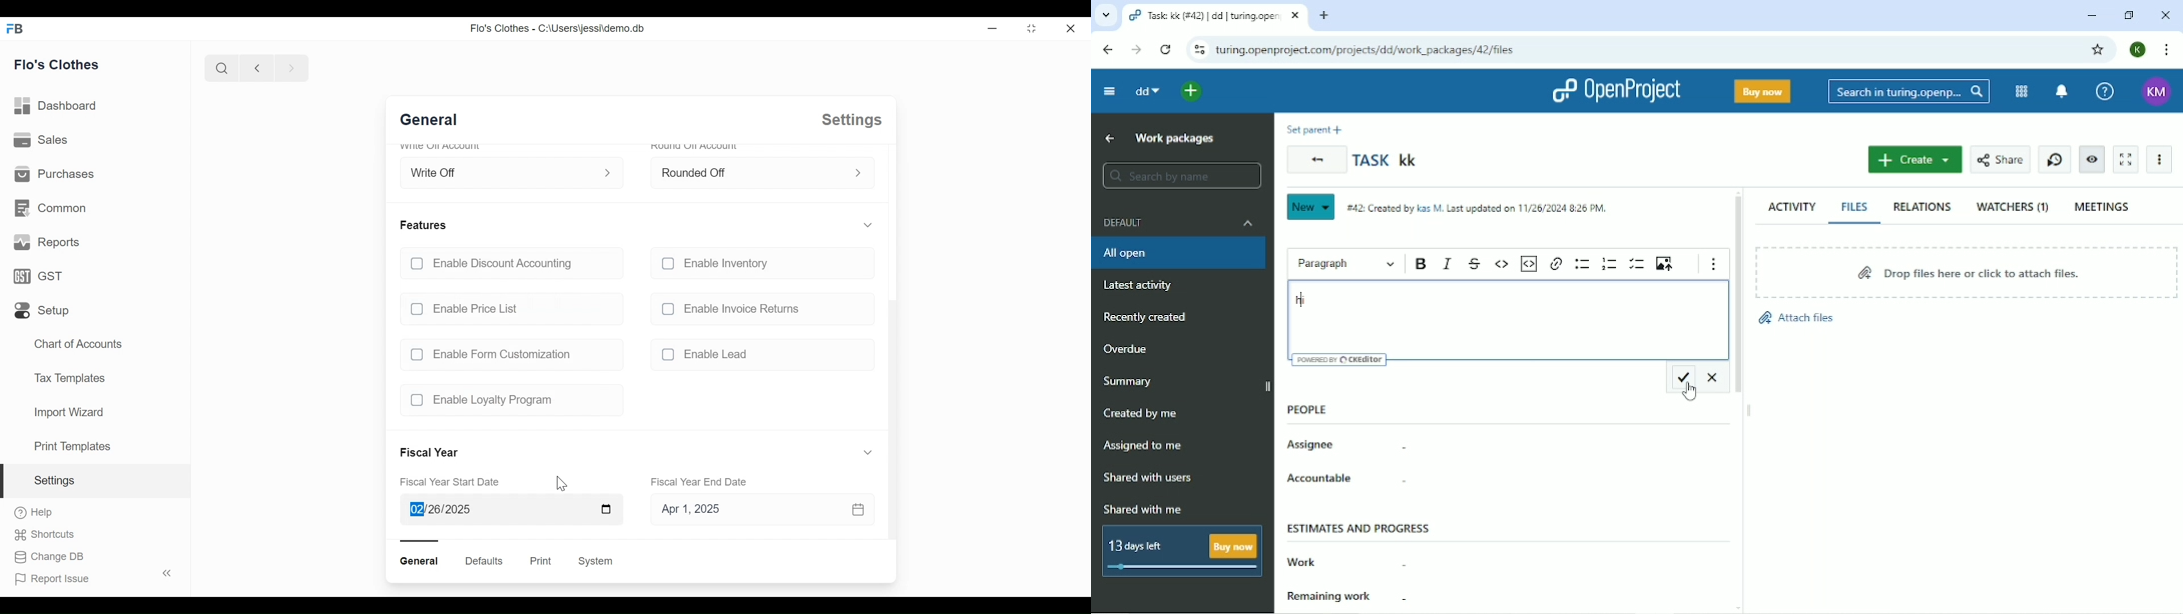  What do you see at coordinates (759, 308) in the screenshot?
I see `unchecked Enable Invoice Returns` at bounding box center [759, 308].